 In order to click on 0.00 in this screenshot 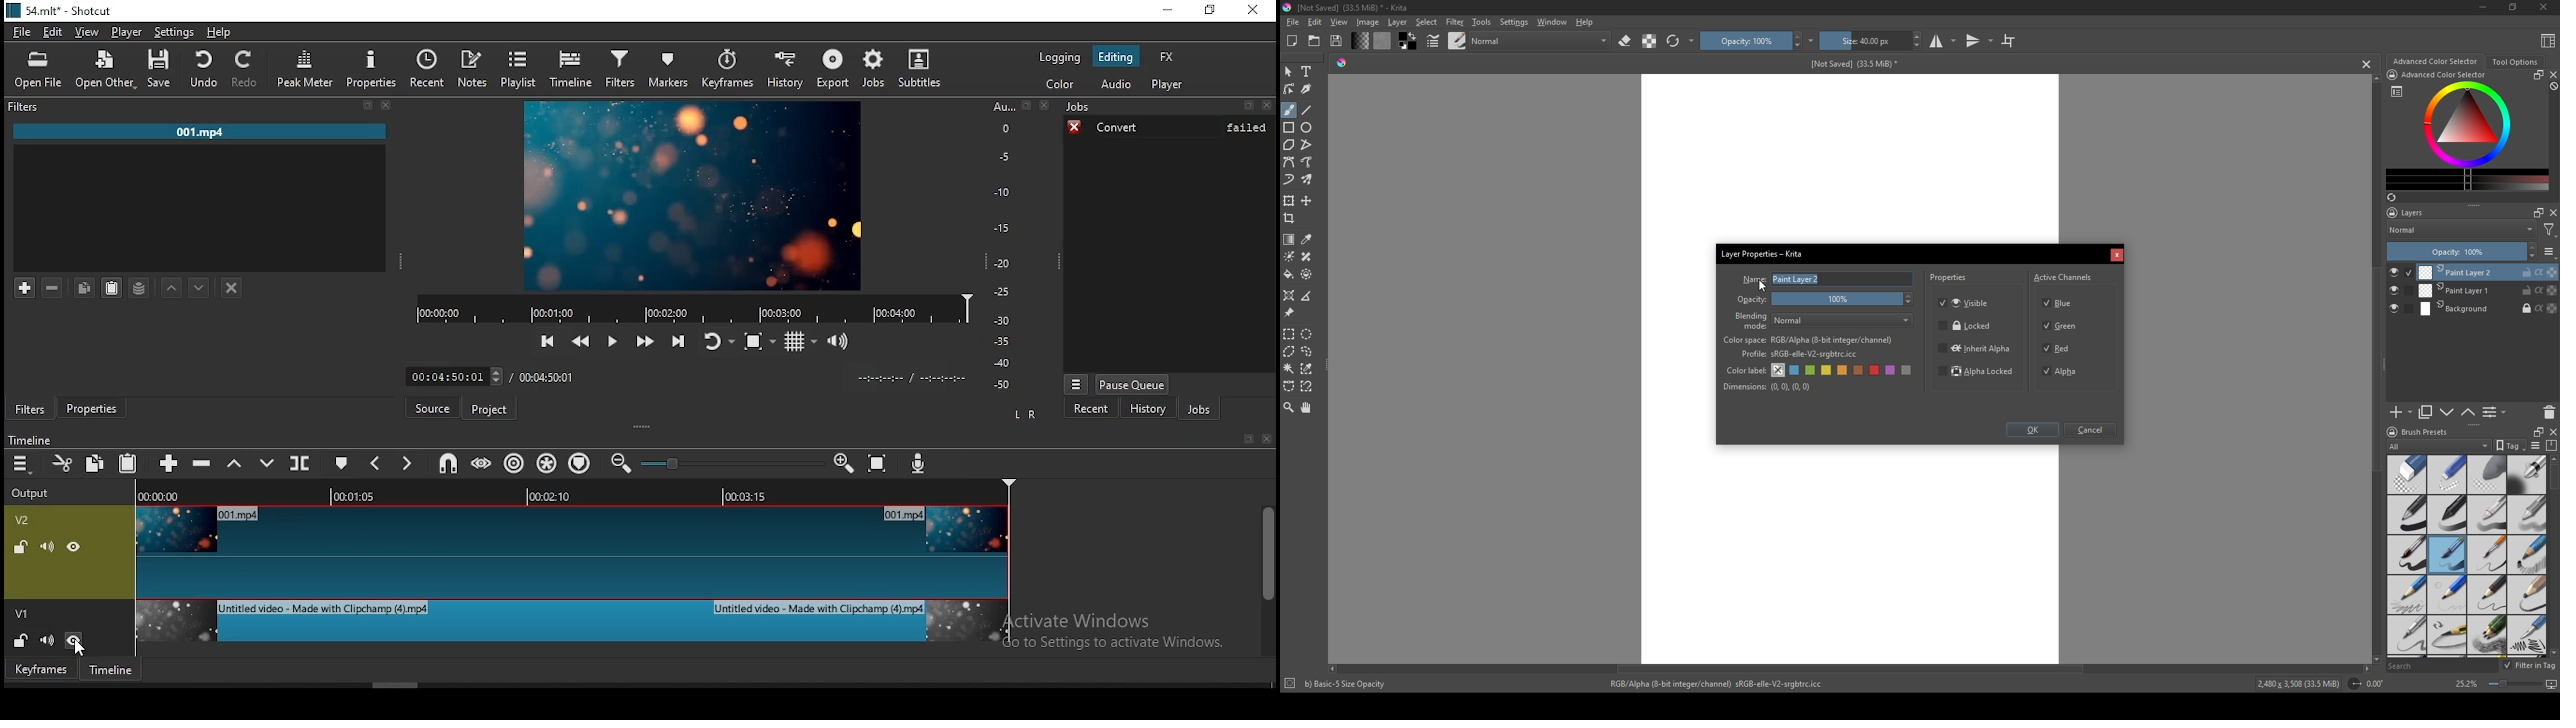, I will do `click(2379, 684)`.